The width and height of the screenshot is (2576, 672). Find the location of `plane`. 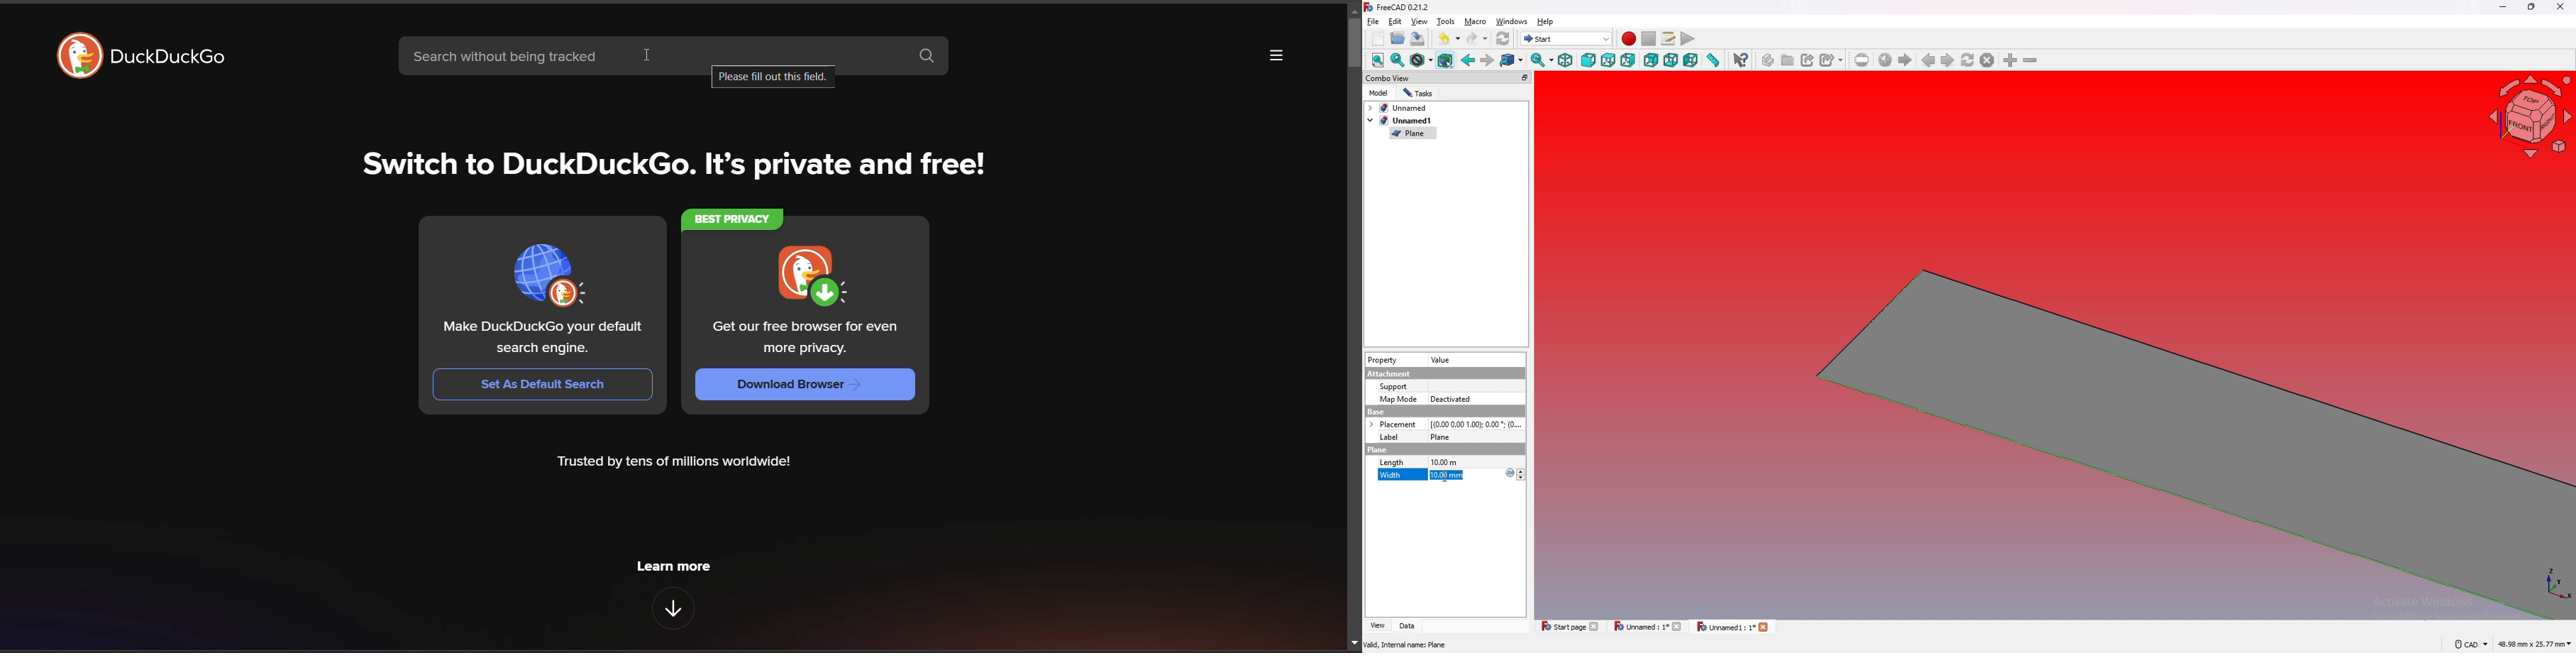

plane is located at coordinates (1377, 450).